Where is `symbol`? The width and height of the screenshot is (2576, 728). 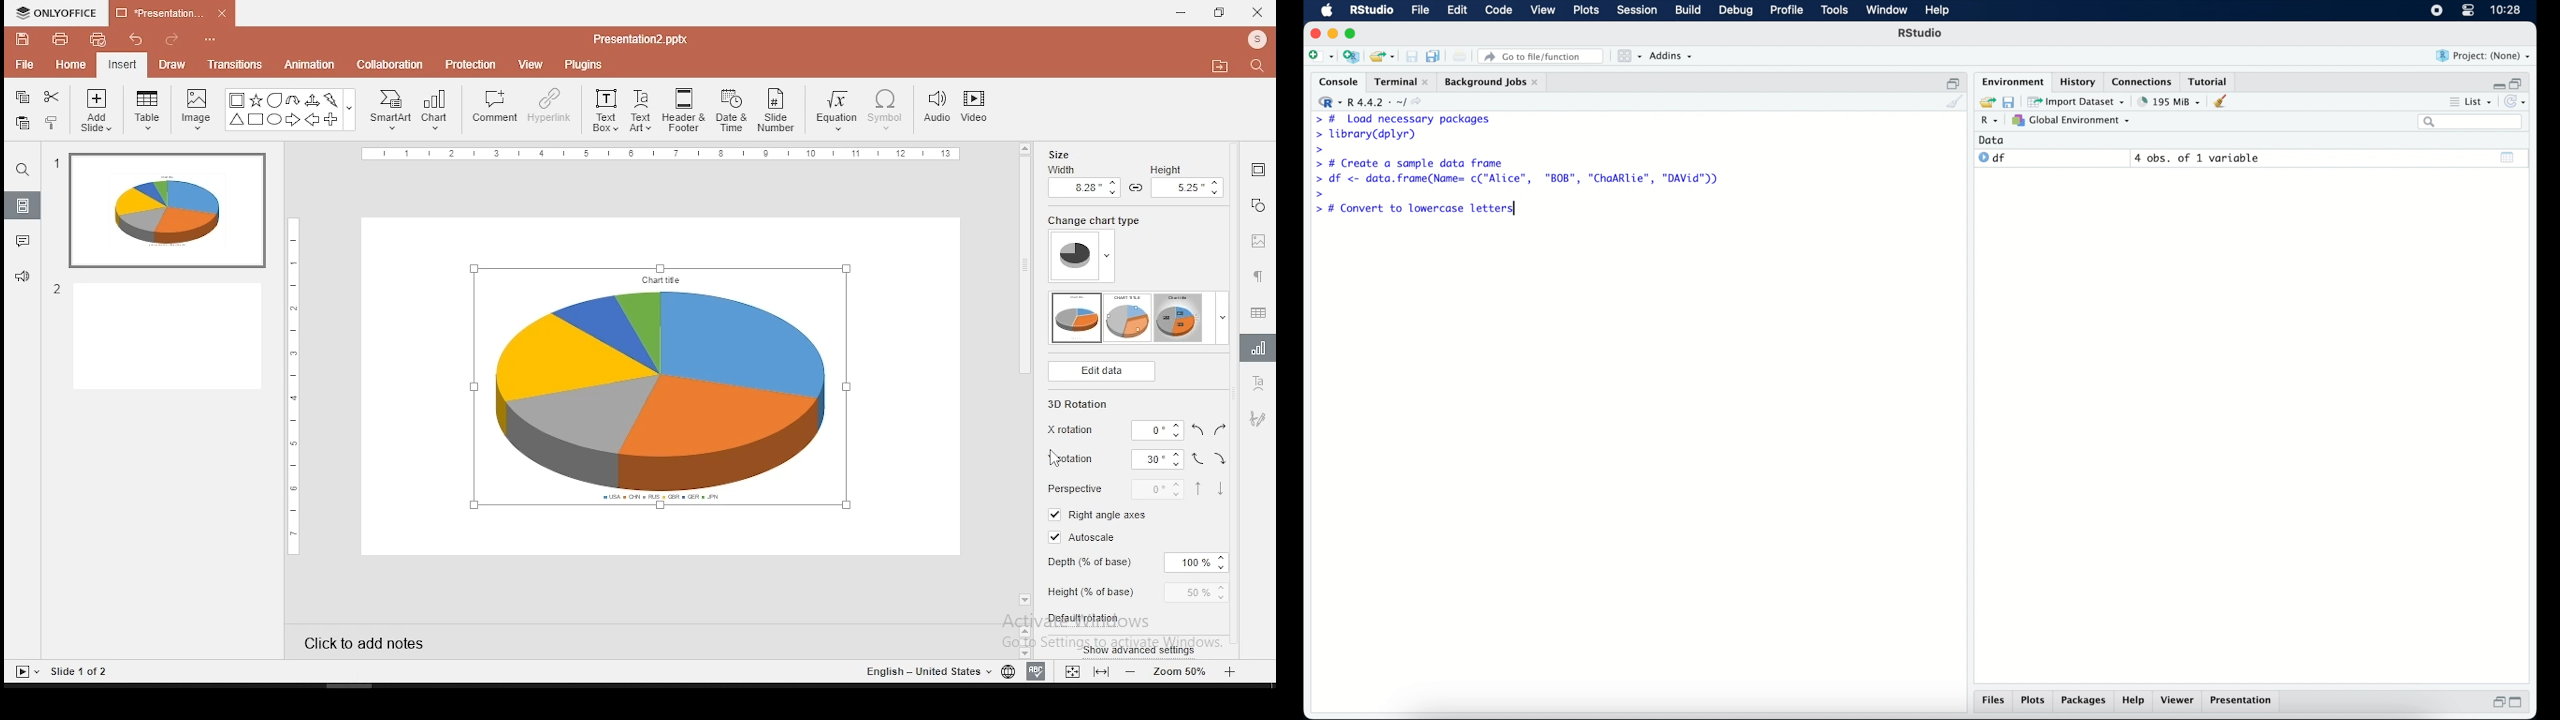 symbol is located at coordinates (885, 110).